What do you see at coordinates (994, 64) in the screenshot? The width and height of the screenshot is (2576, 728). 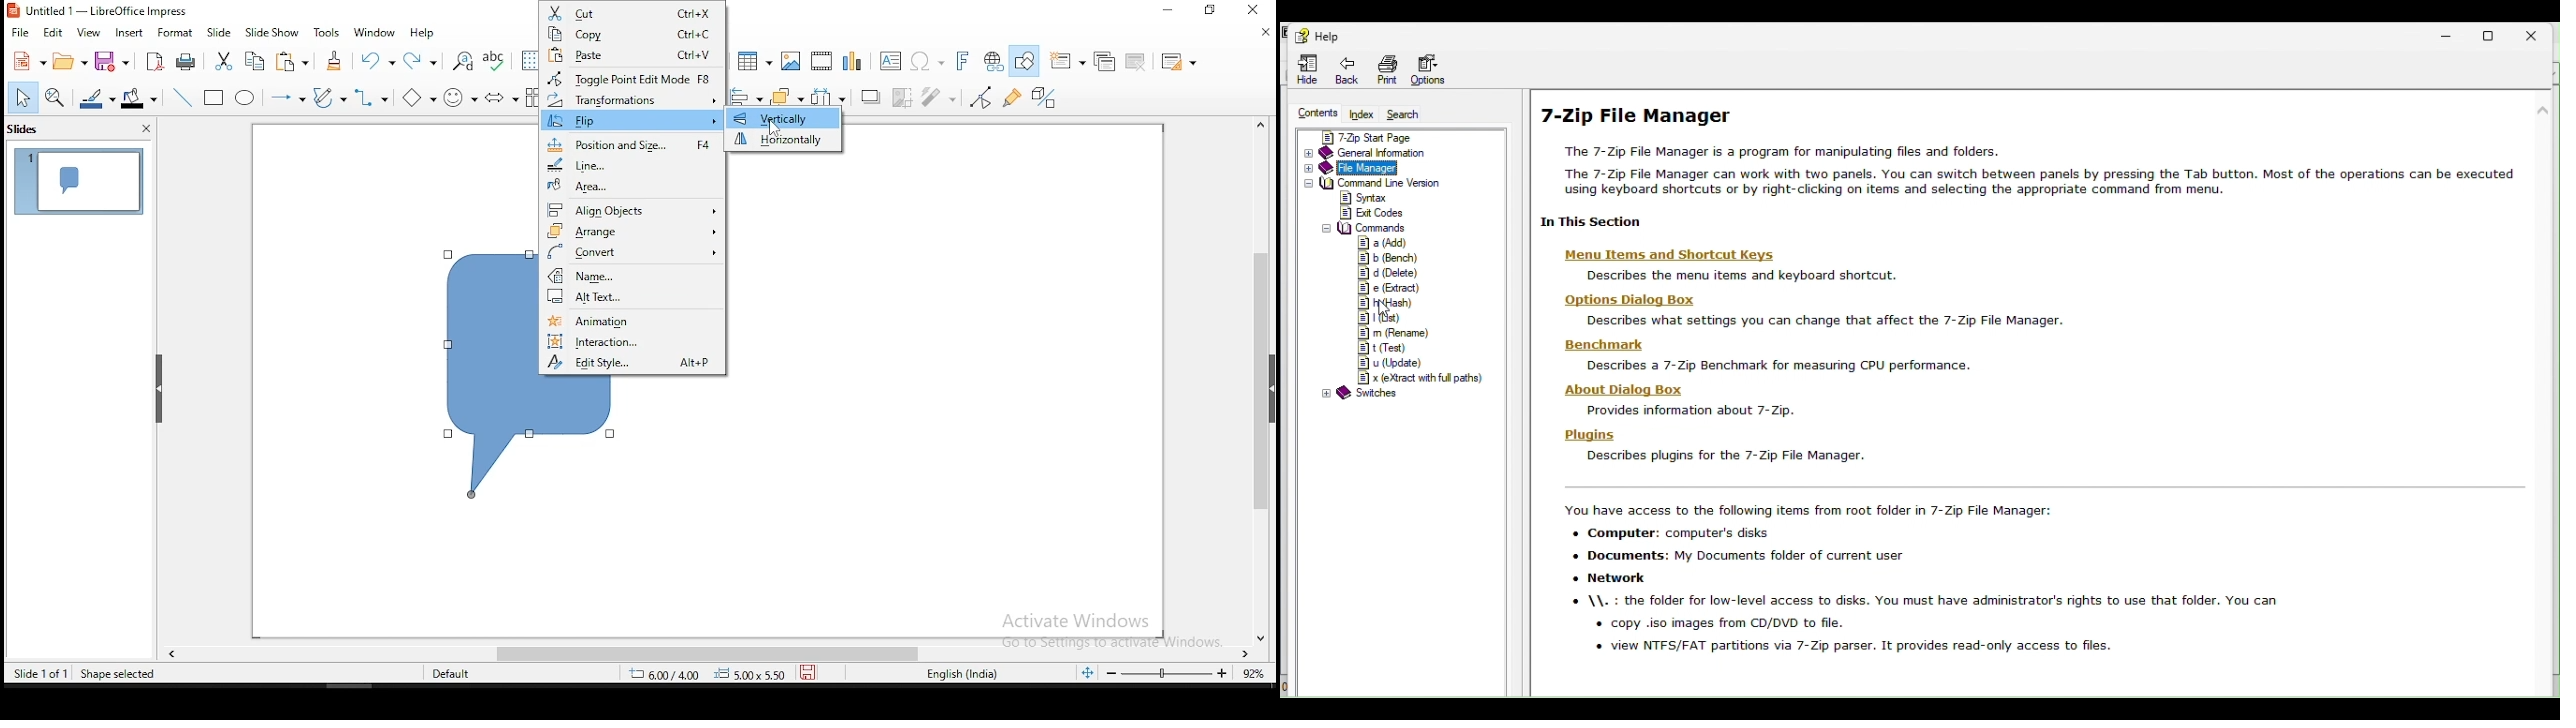 I see `insert hyperlink` at bounding box center [994, 64].